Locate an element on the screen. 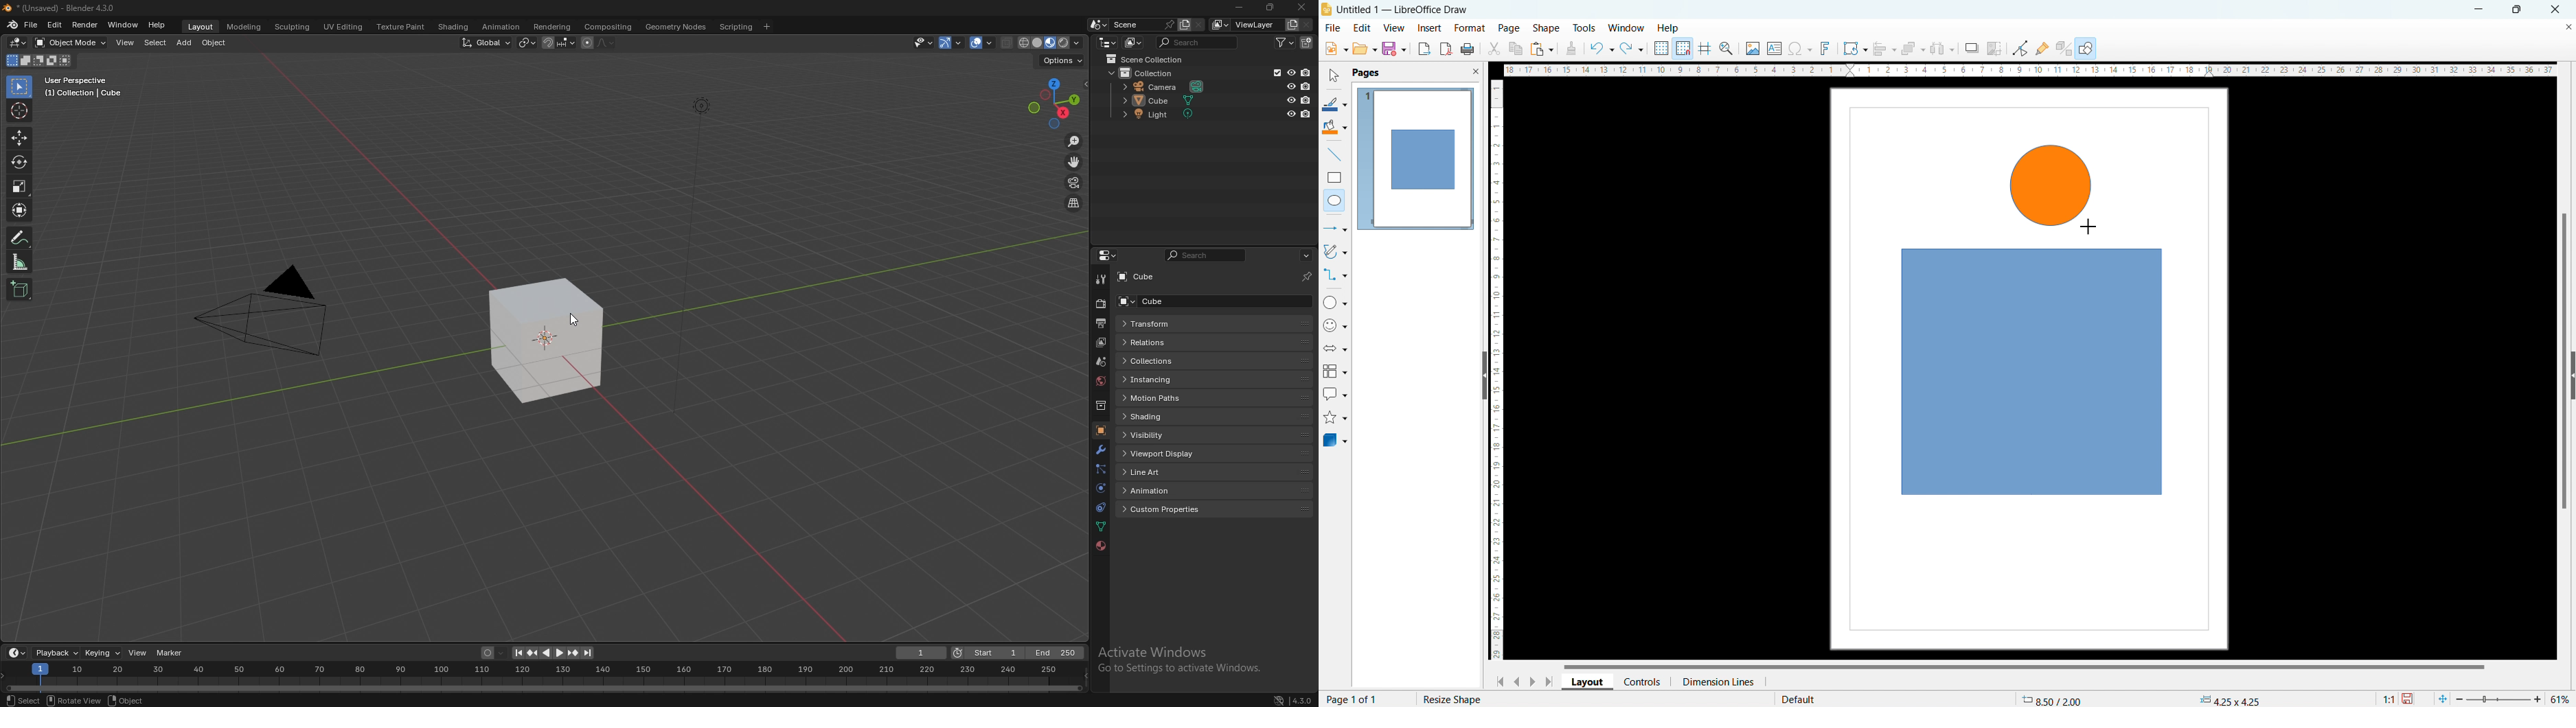  remove view layer is located at coordinates (1308, 25).